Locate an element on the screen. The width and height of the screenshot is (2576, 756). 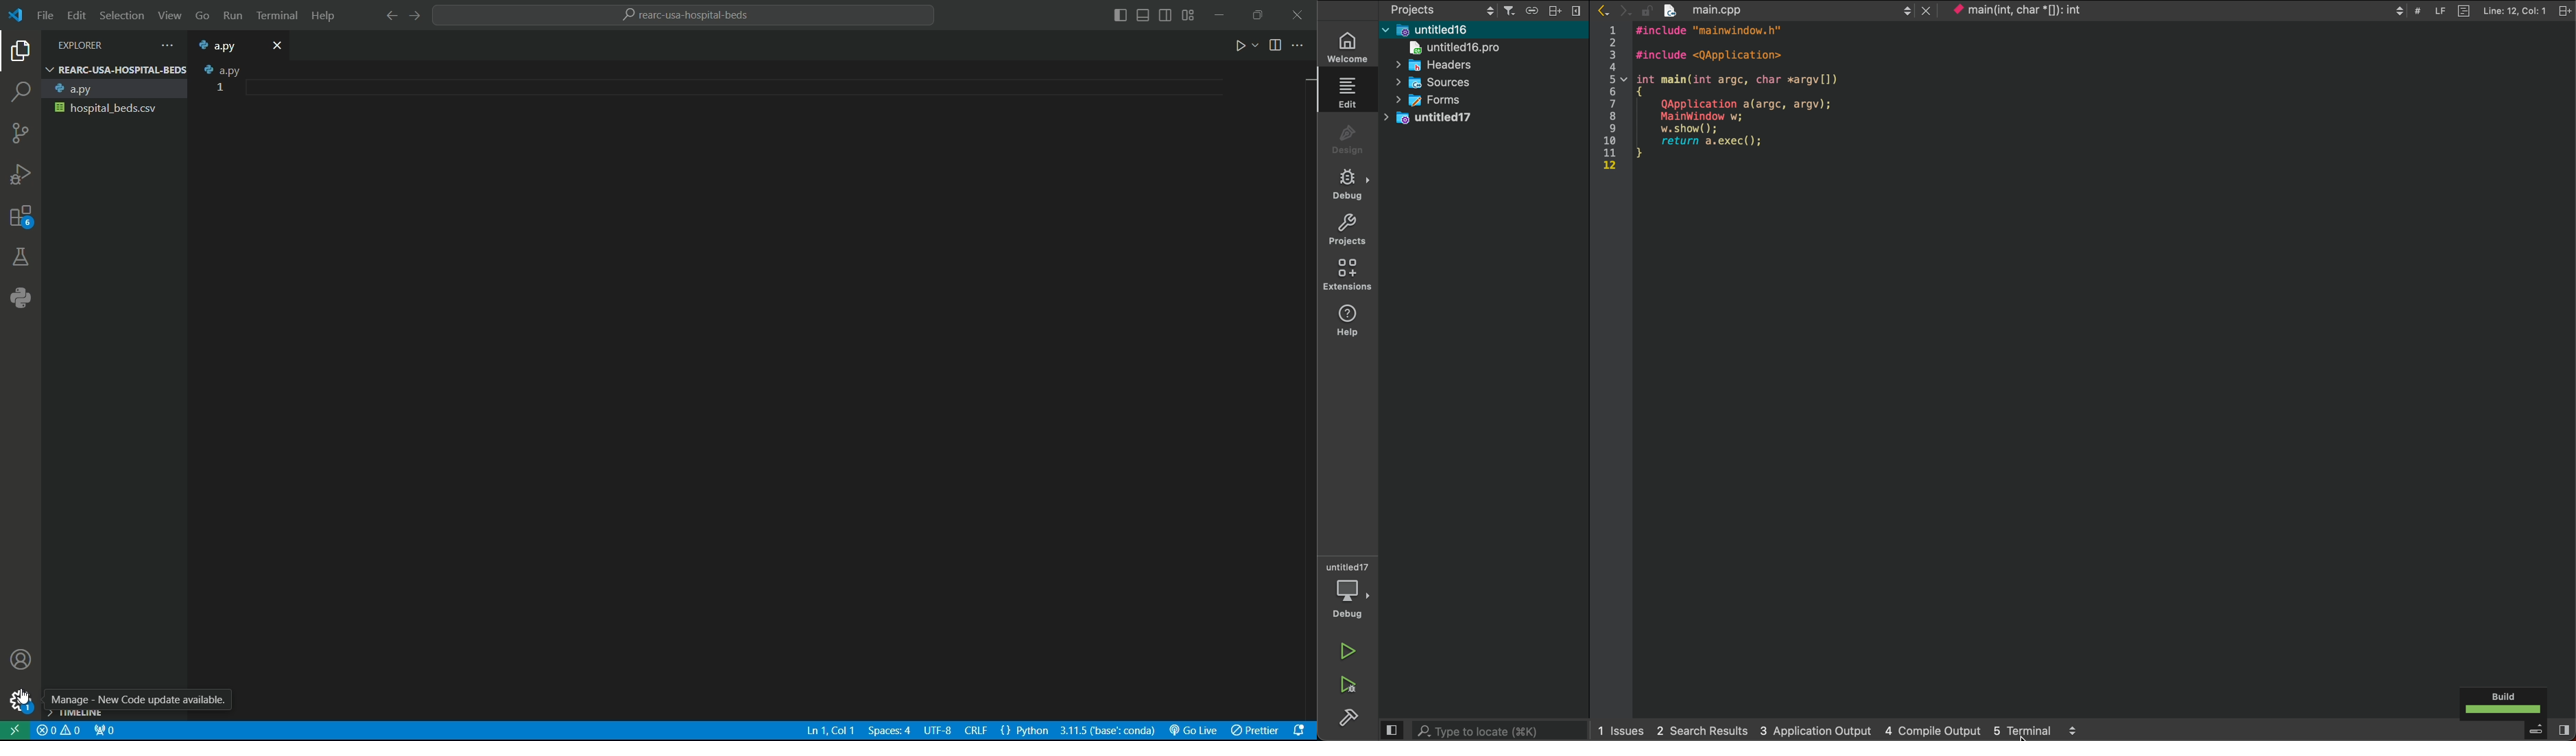
problem or error is located at coordinates (60, 731).